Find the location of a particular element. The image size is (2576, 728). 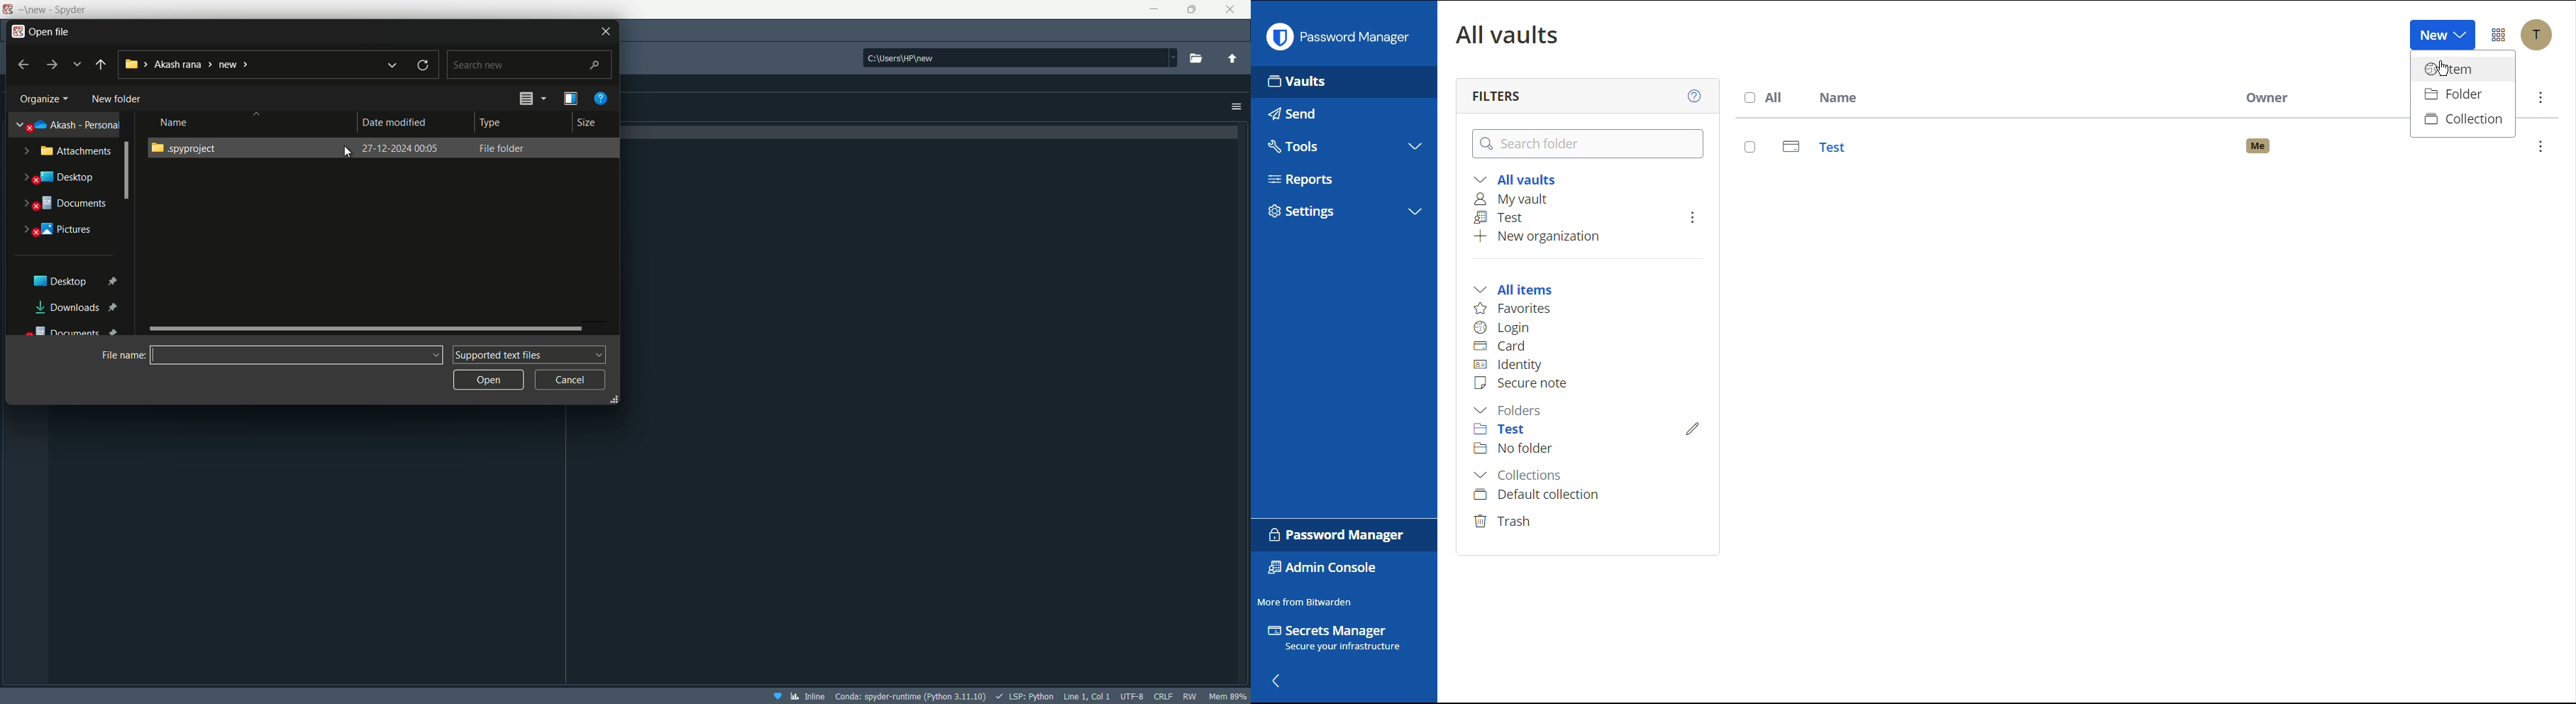

name bar is located at coordinates (296, 355).